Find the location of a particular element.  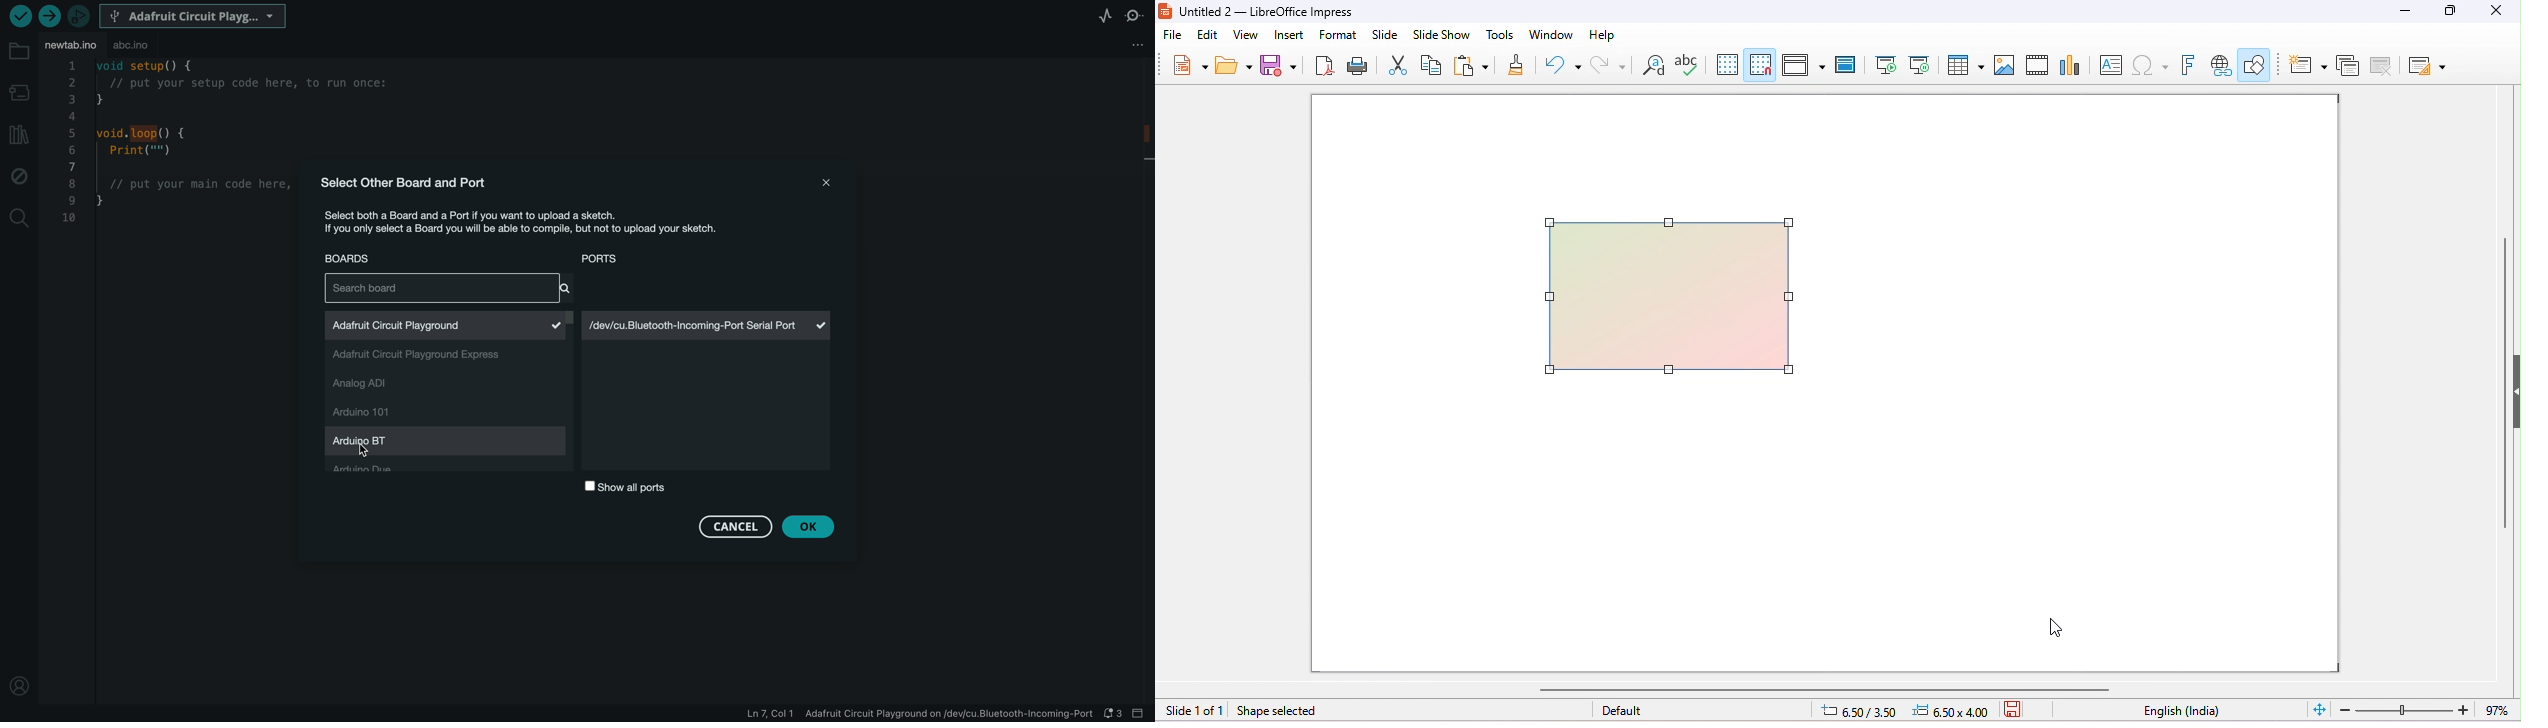

shape selected is located at coordinates (1288, 712).